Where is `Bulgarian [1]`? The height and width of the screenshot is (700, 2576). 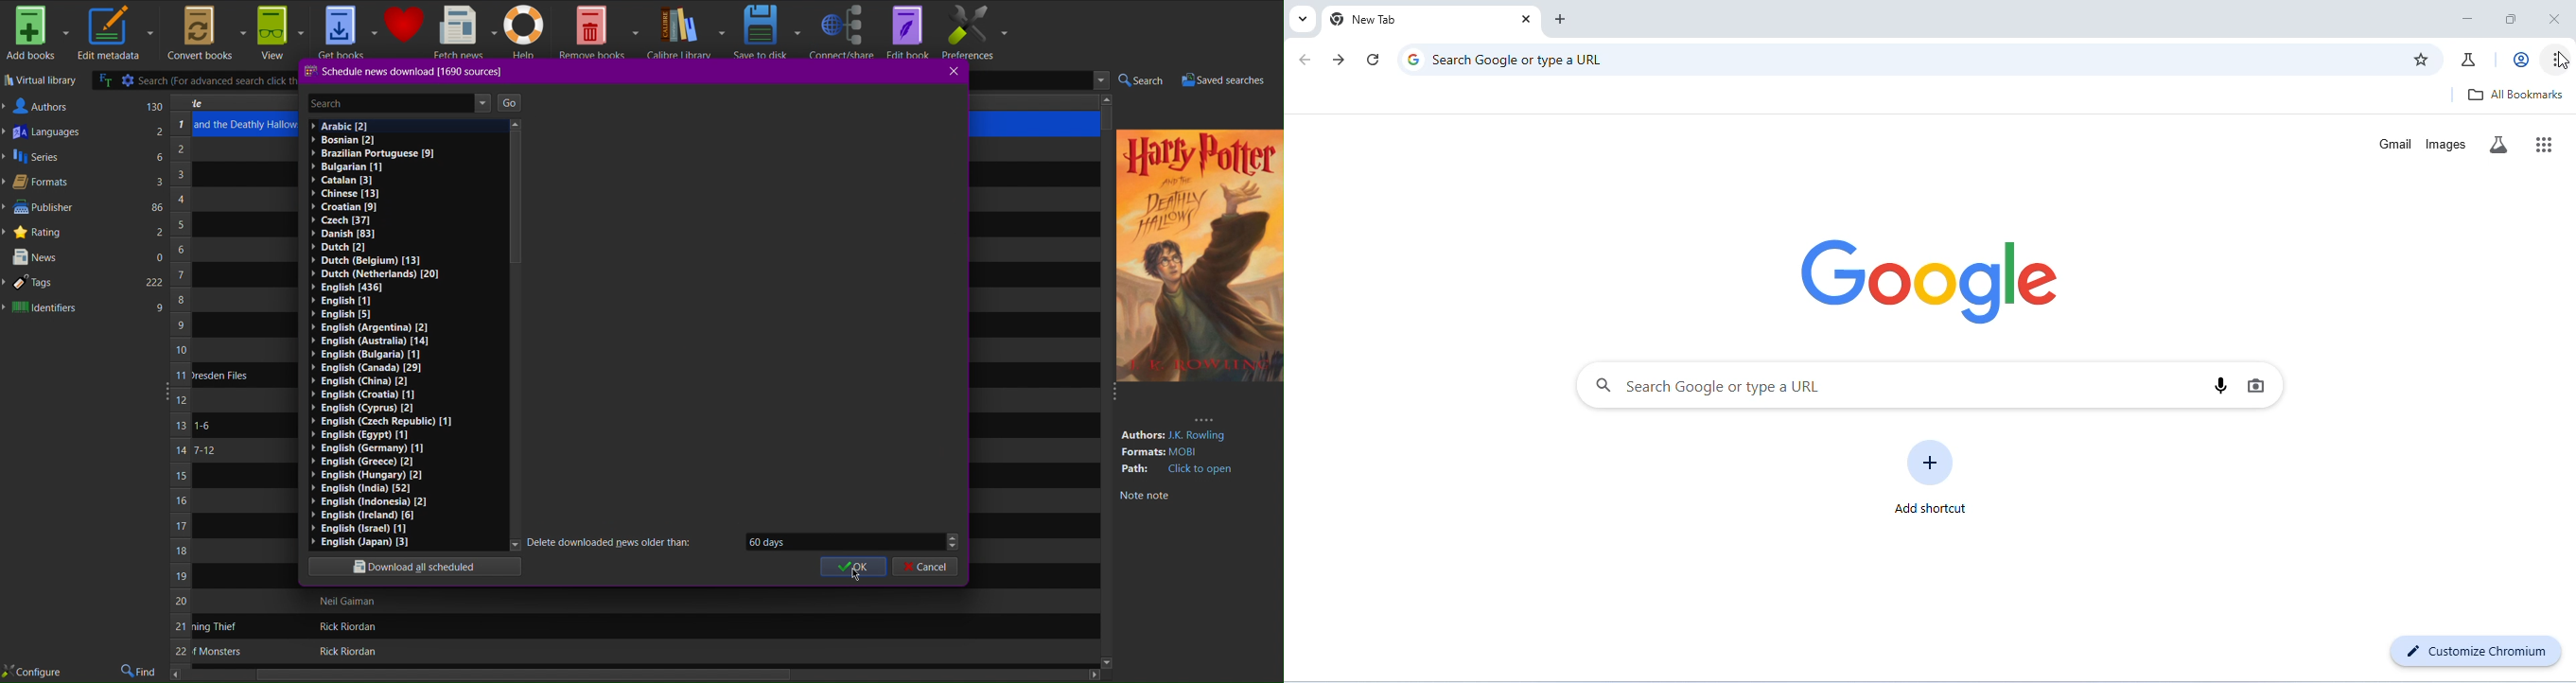
Bulgarian [1] is located at coordinates (348, 167).